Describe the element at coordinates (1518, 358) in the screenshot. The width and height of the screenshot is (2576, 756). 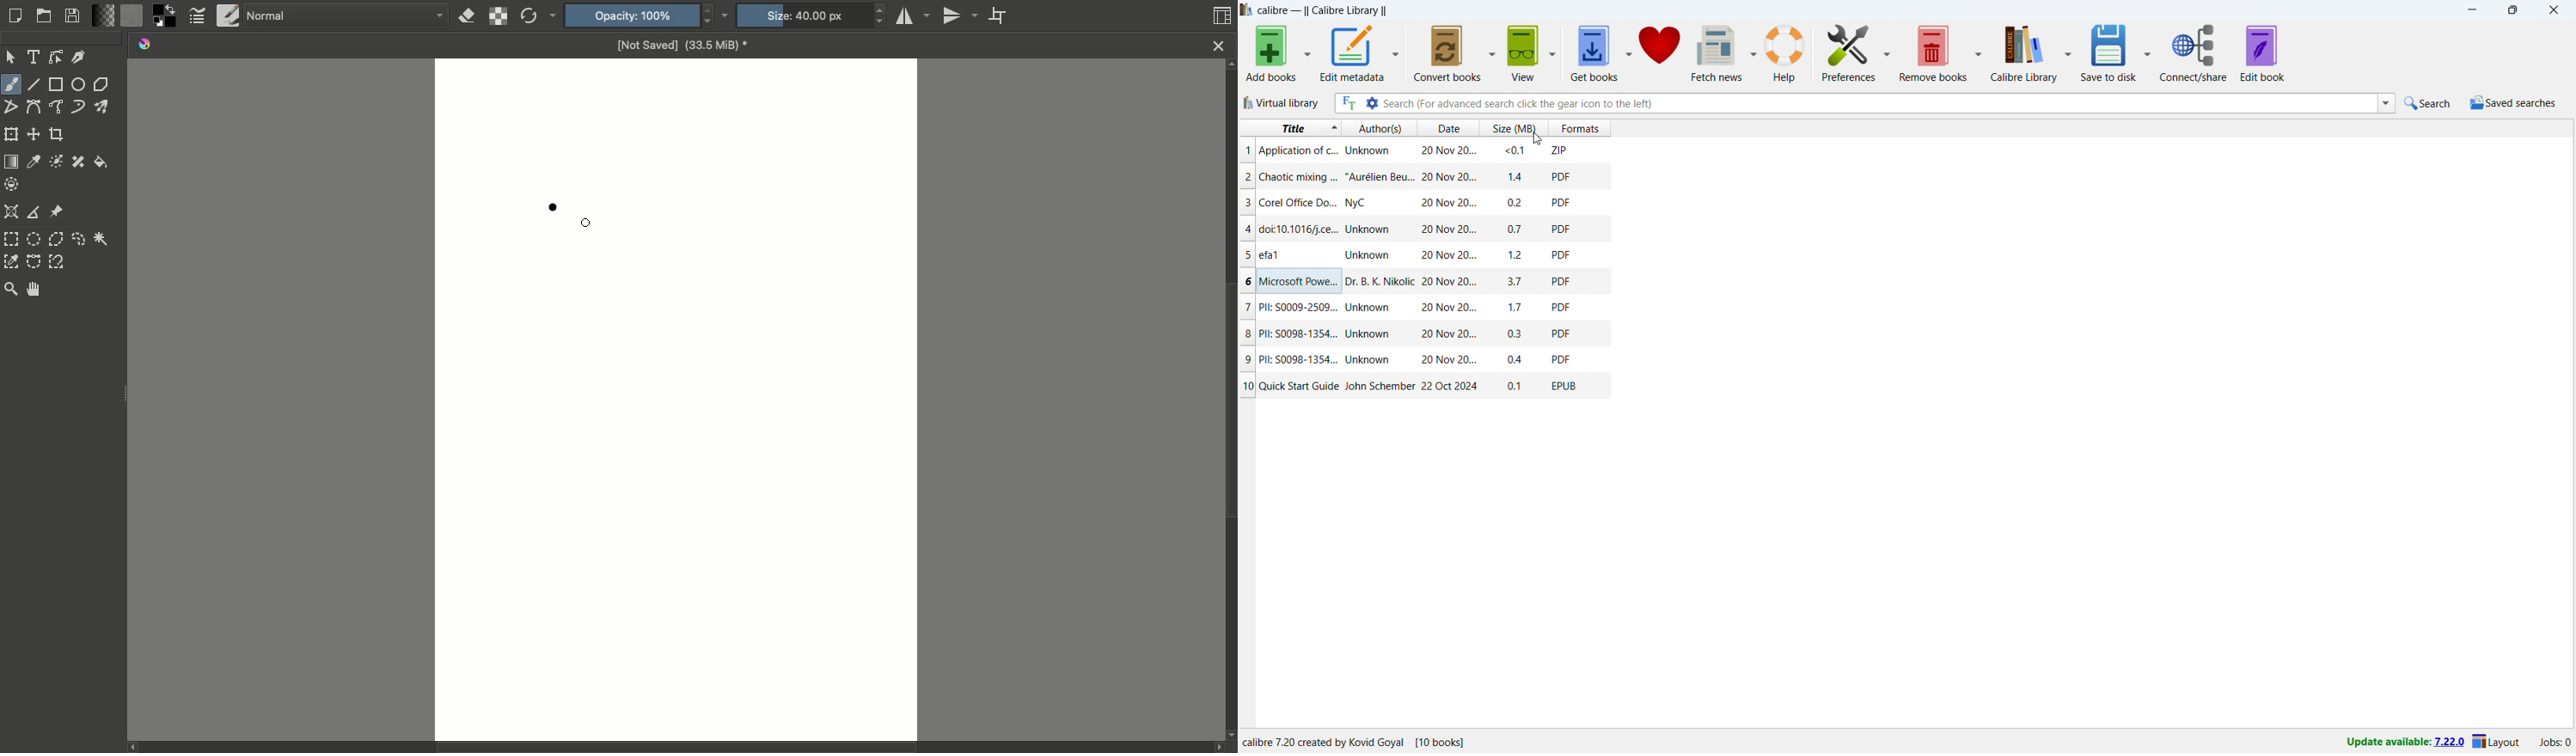
I see `size` at that location.